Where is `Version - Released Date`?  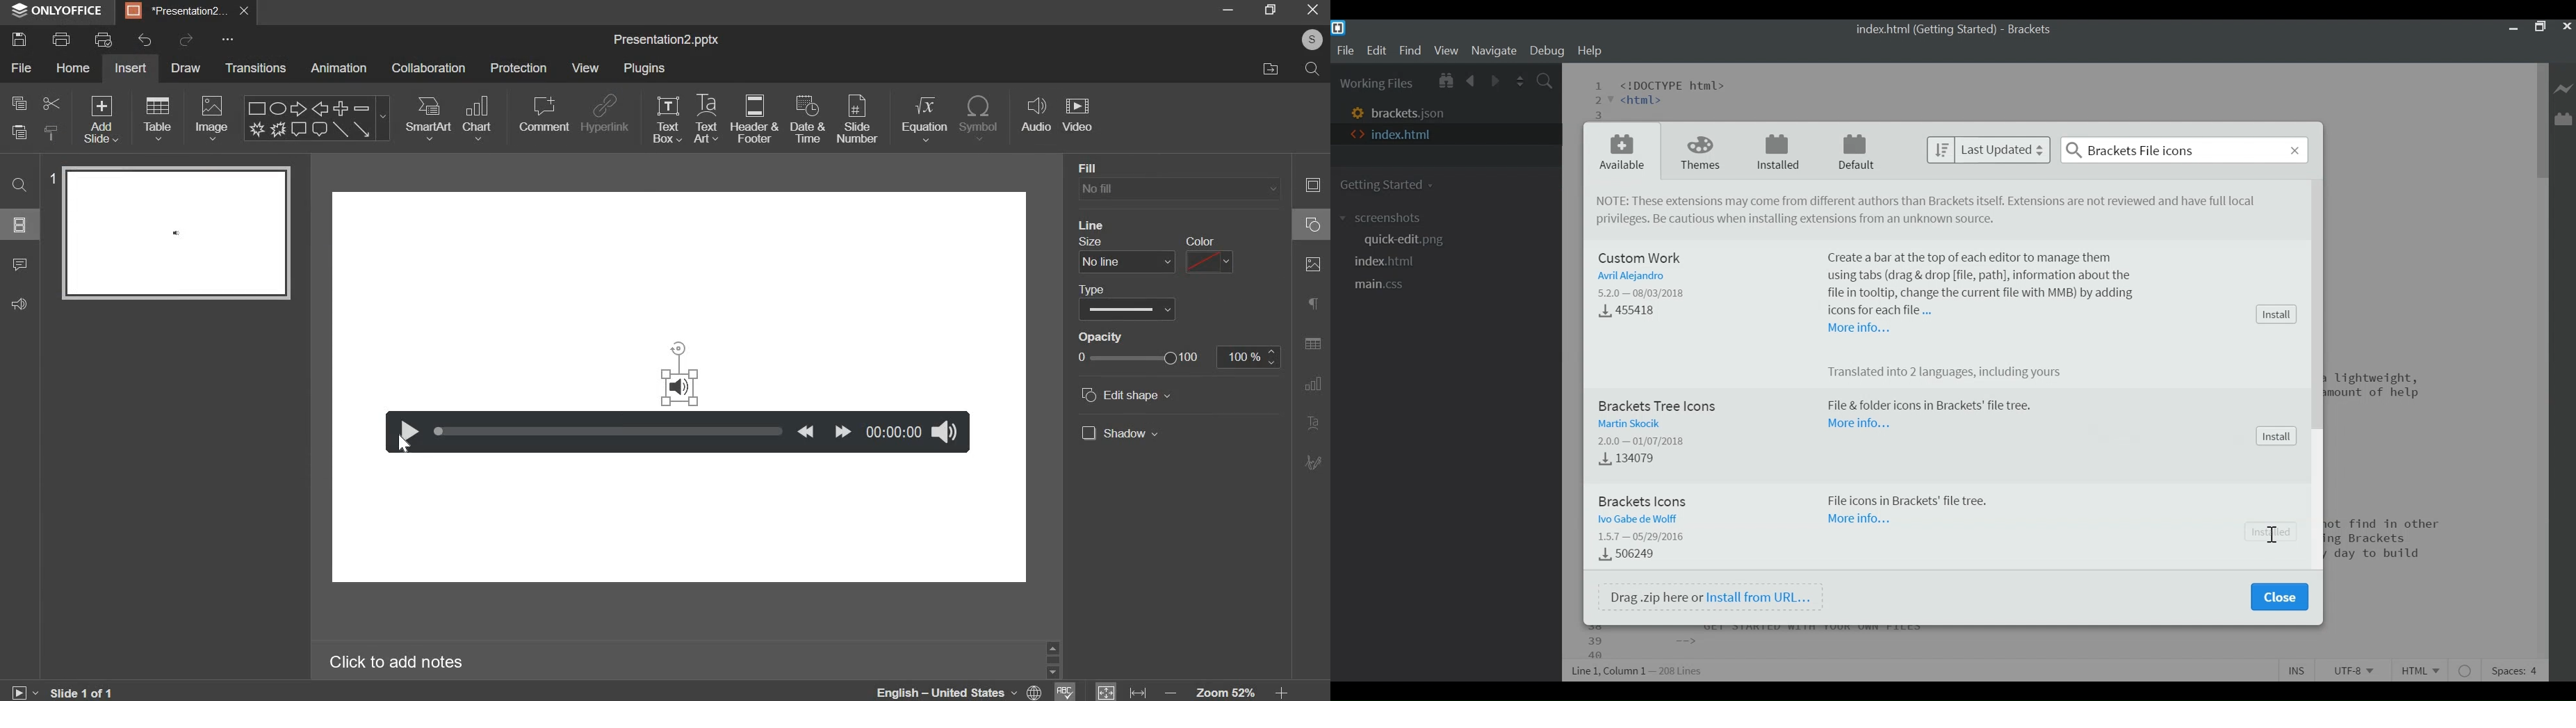 Version - Released Date is located at coordinates (1644, 293).